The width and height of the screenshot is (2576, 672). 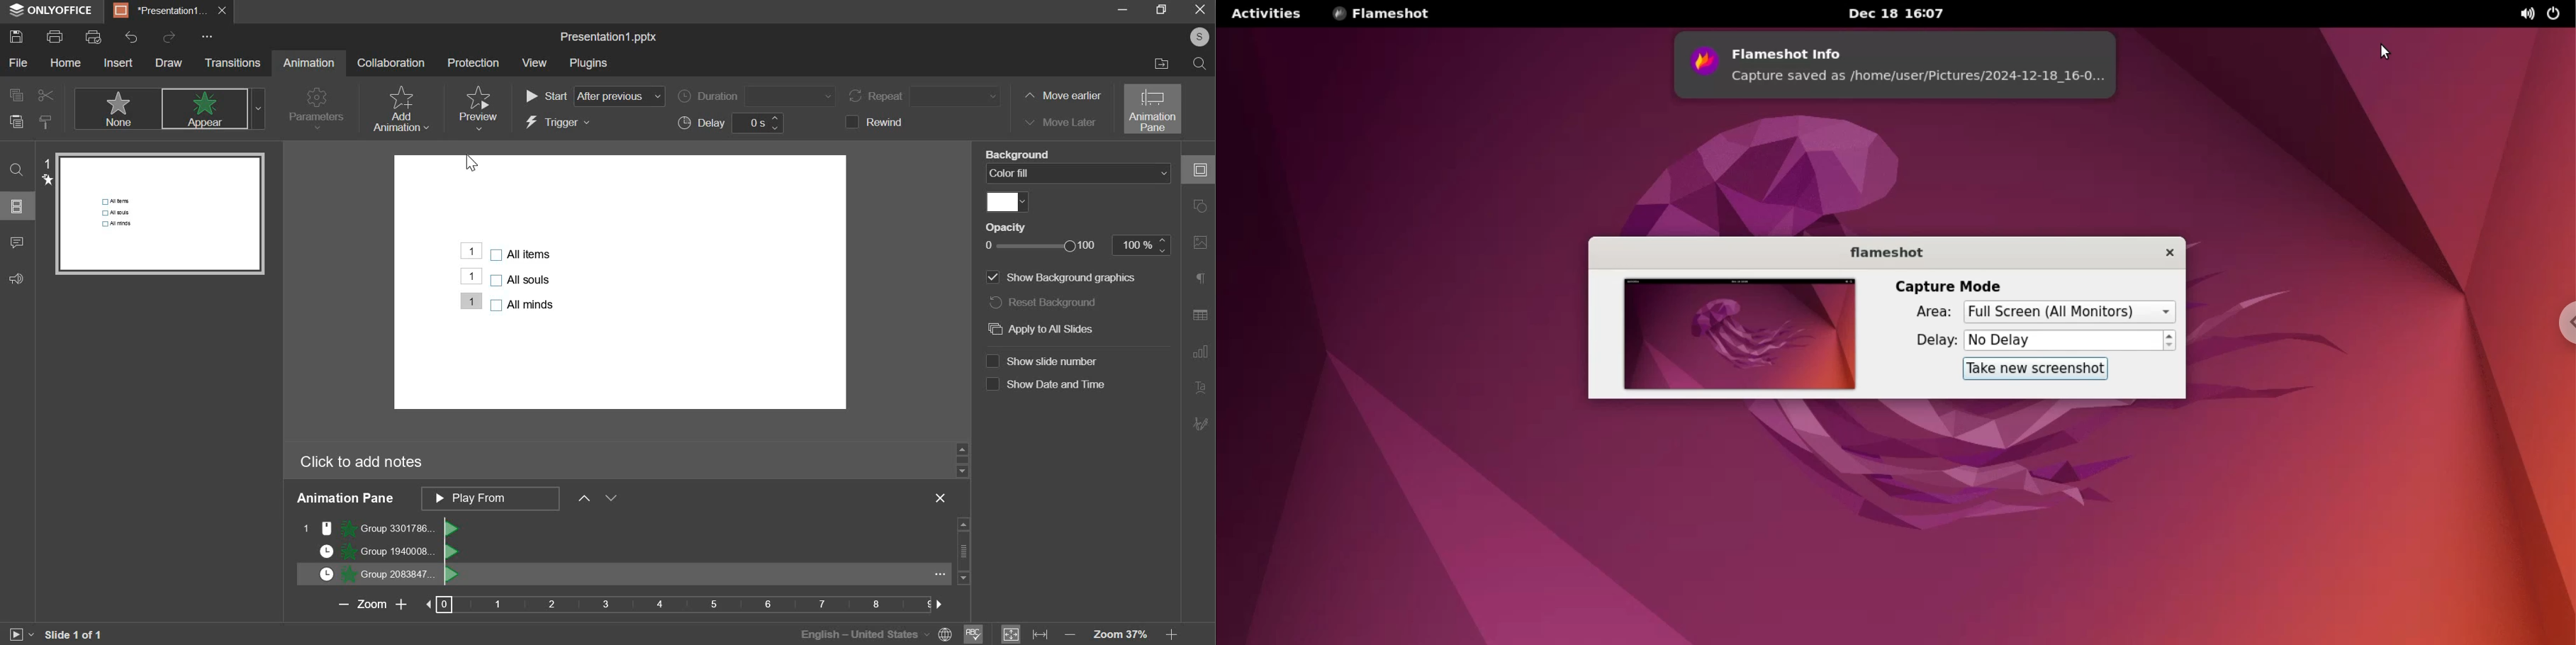 I want to click on Animation Pane, so click(x=345, y=498).